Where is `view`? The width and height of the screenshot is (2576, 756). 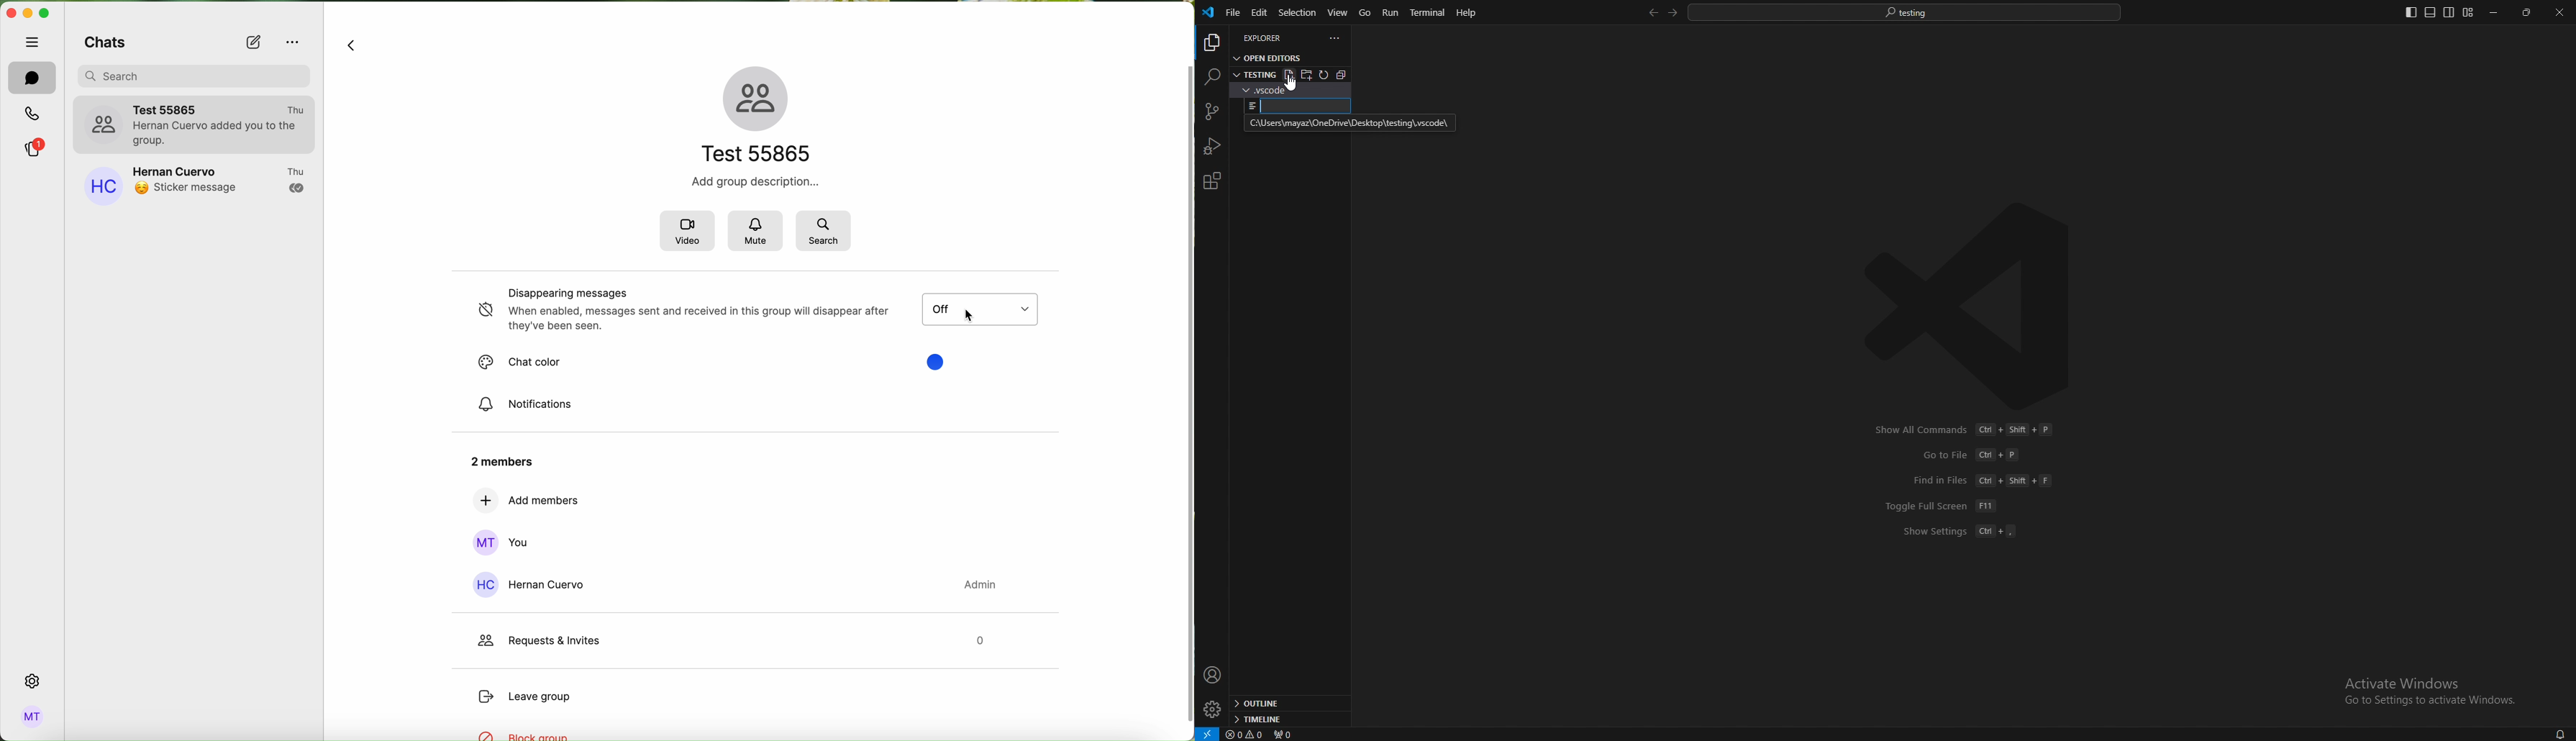
view is located at coordinates (1339, 12).